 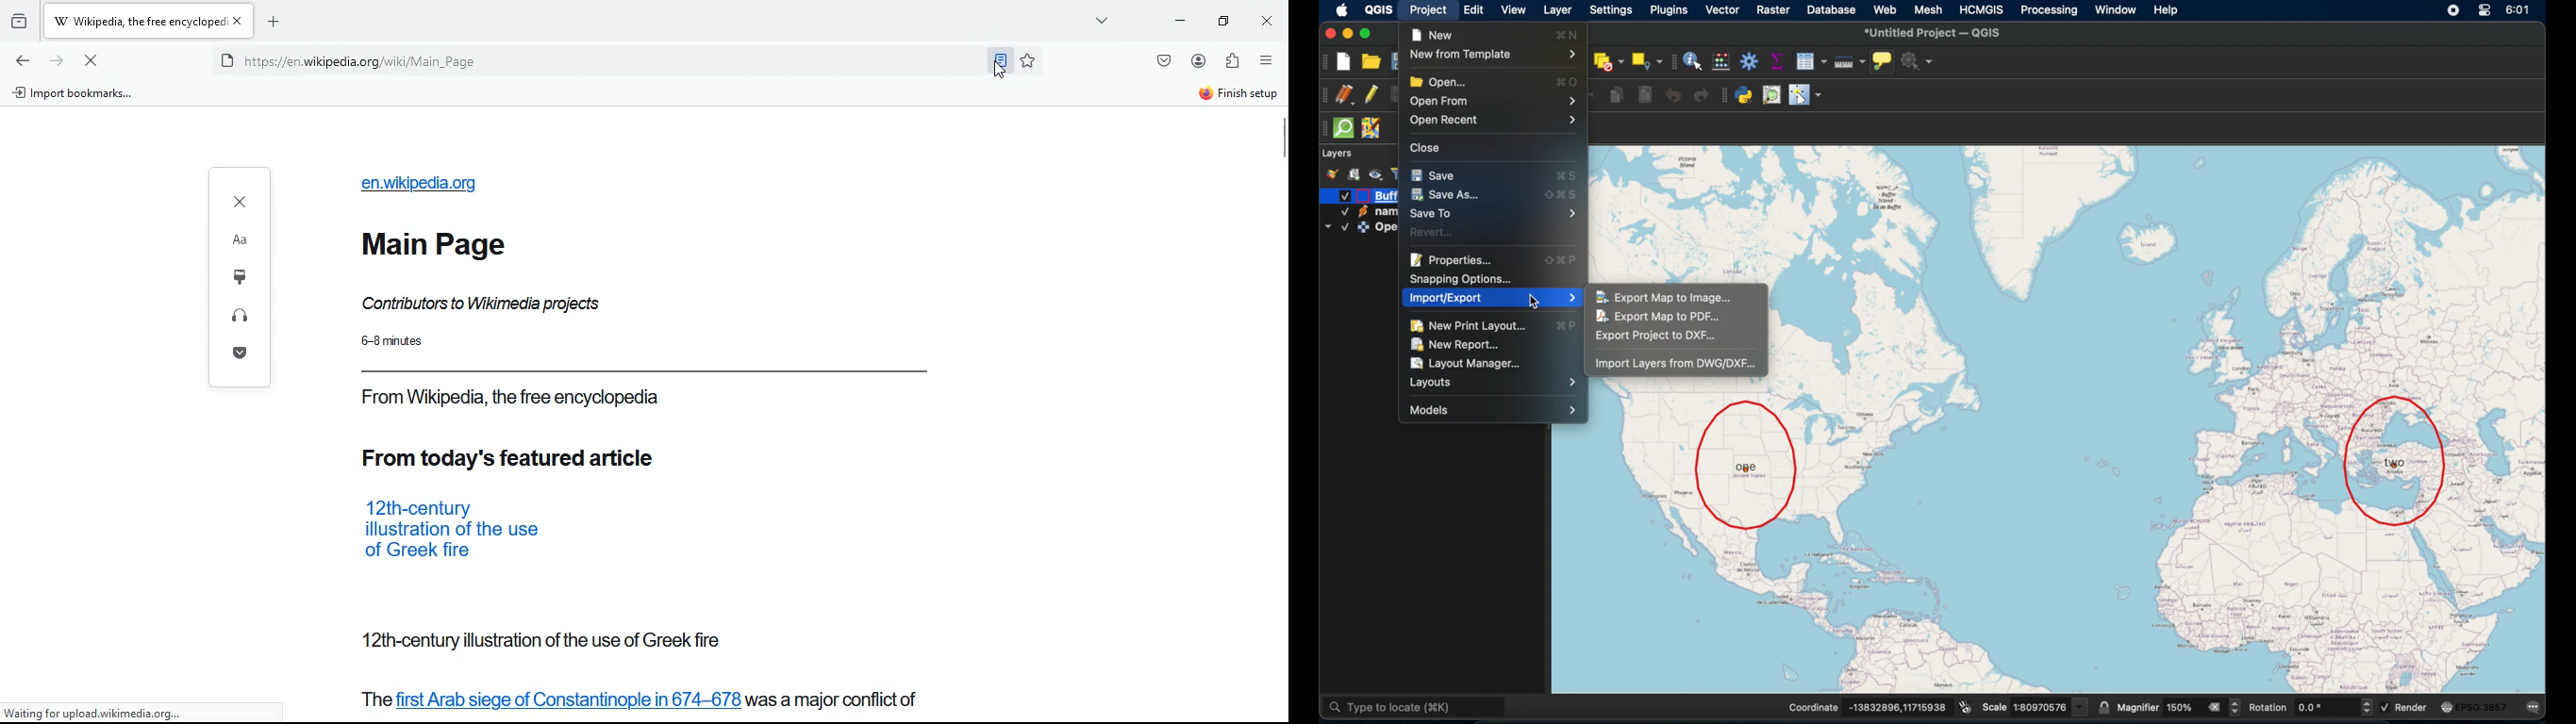 I want to click on finish setup, so click(x=1234, y=92).